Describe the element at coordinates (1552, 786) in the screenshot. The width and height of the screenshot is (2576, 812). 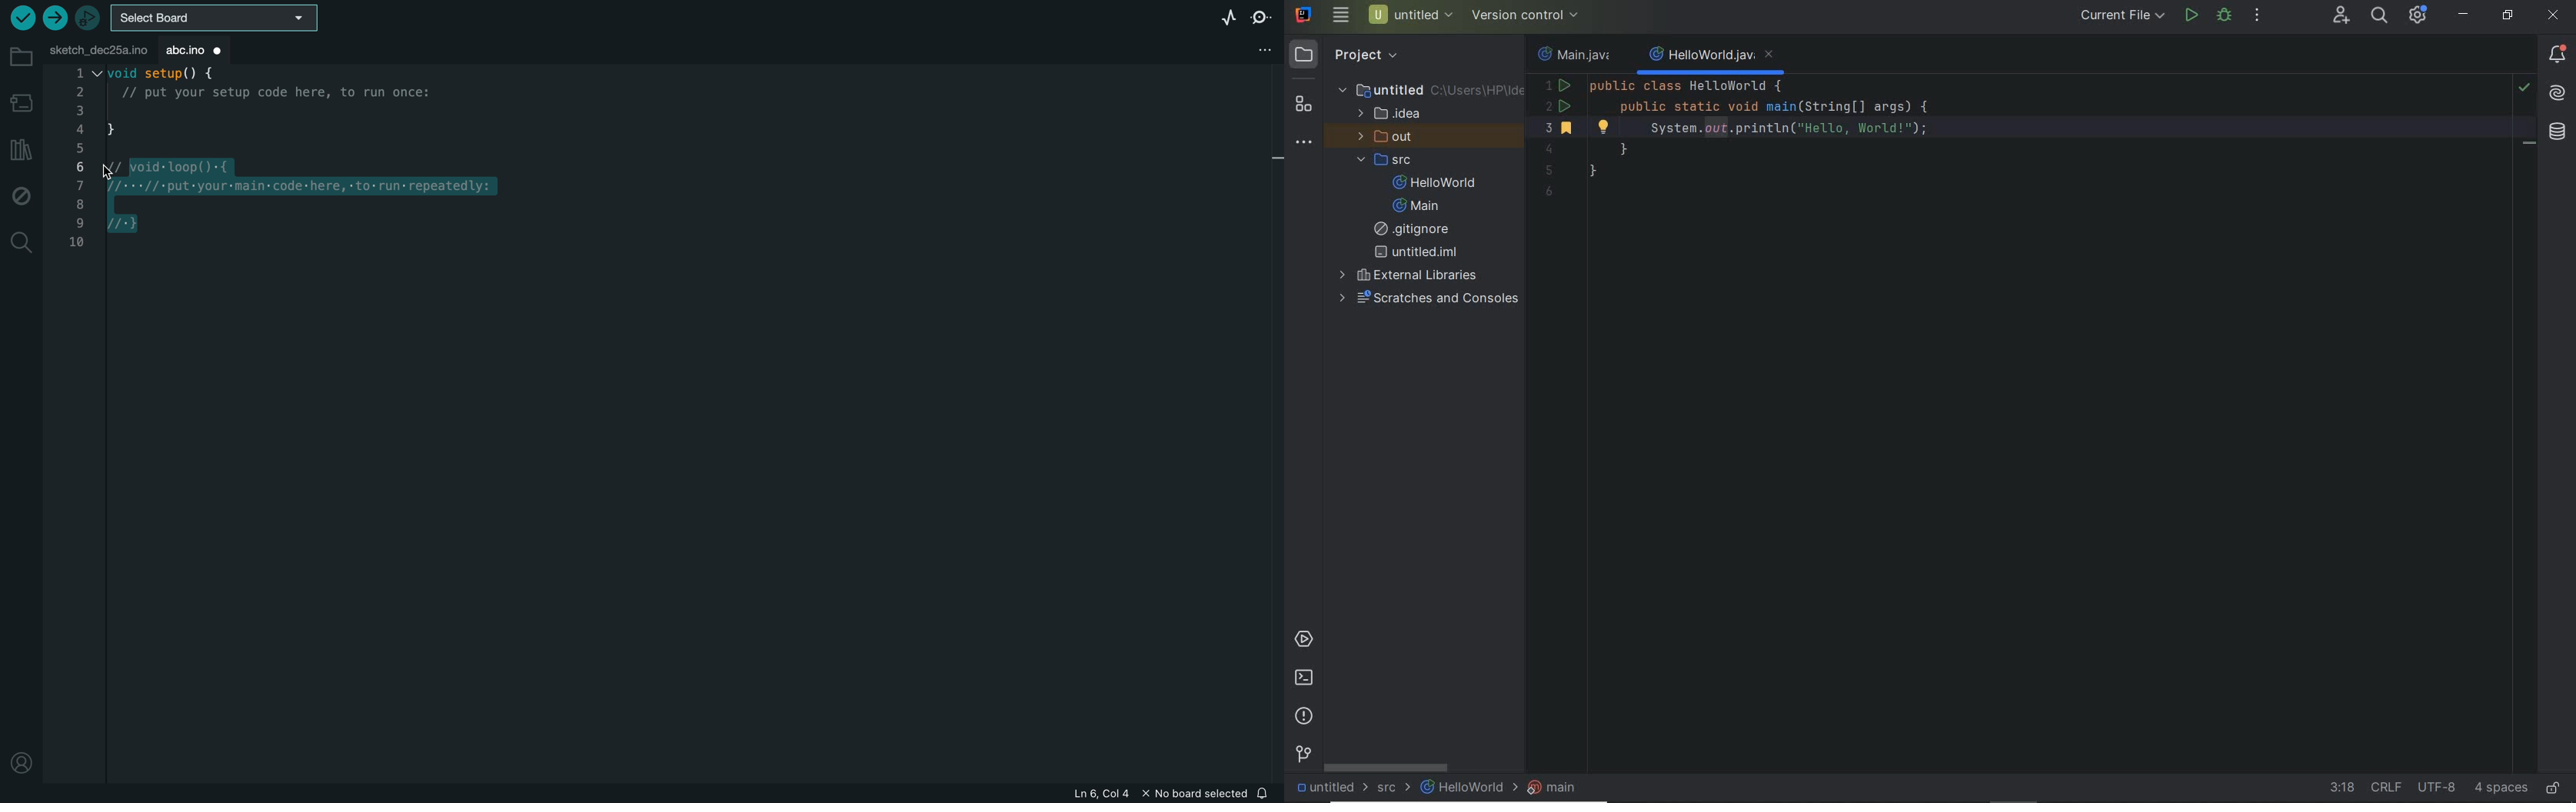
I see `main` at that location.